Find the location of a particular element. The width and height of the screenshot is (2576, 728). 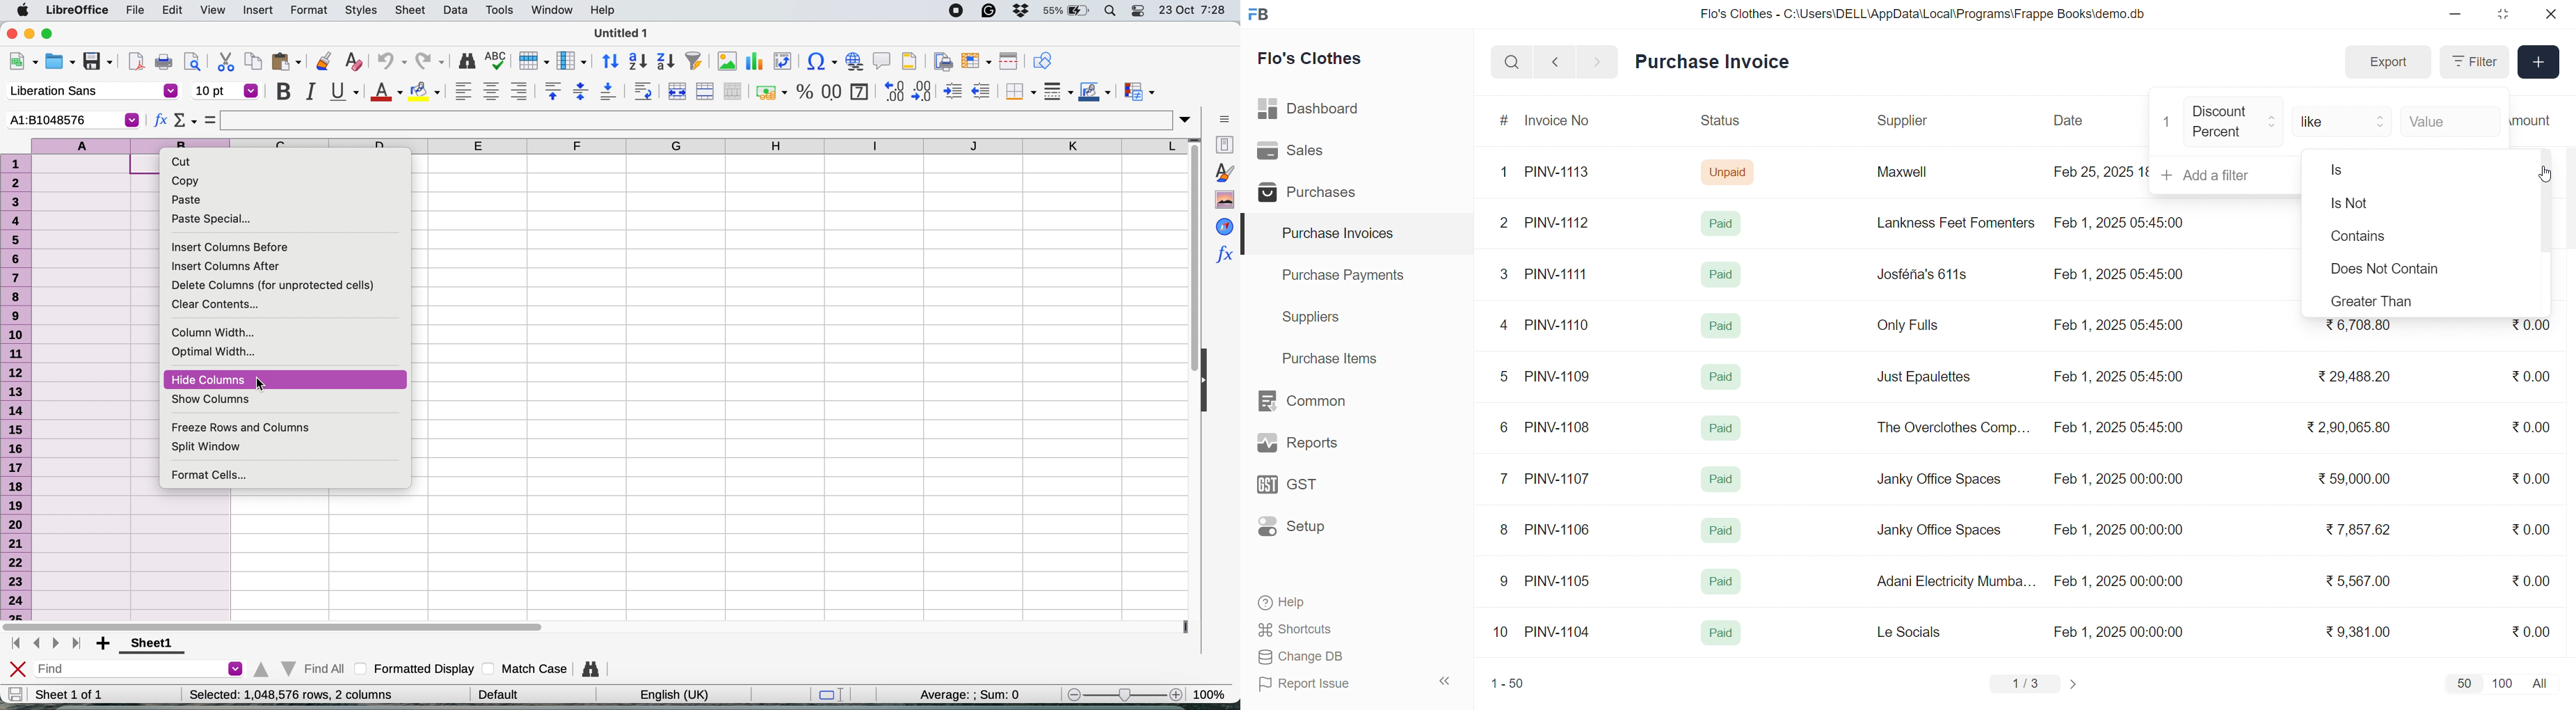

Report Issue is located at coordinates (1327, 684).